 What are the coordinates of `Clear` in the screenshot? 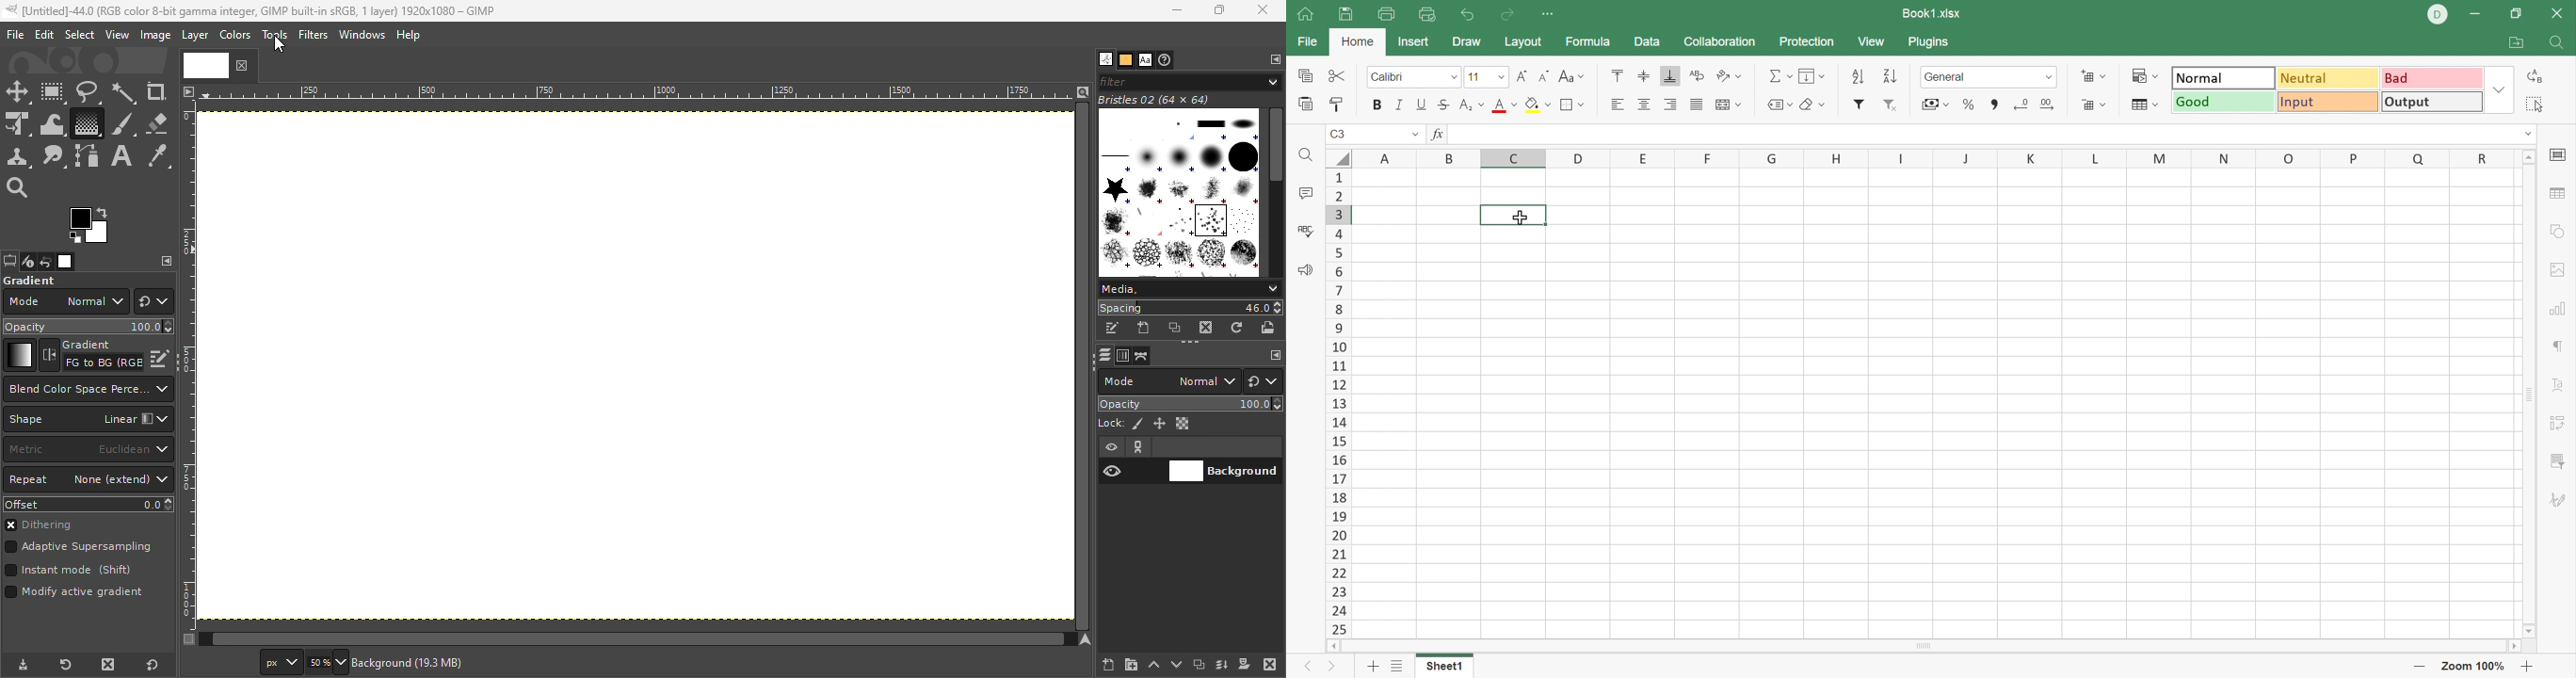 It's located at (1813, 105).